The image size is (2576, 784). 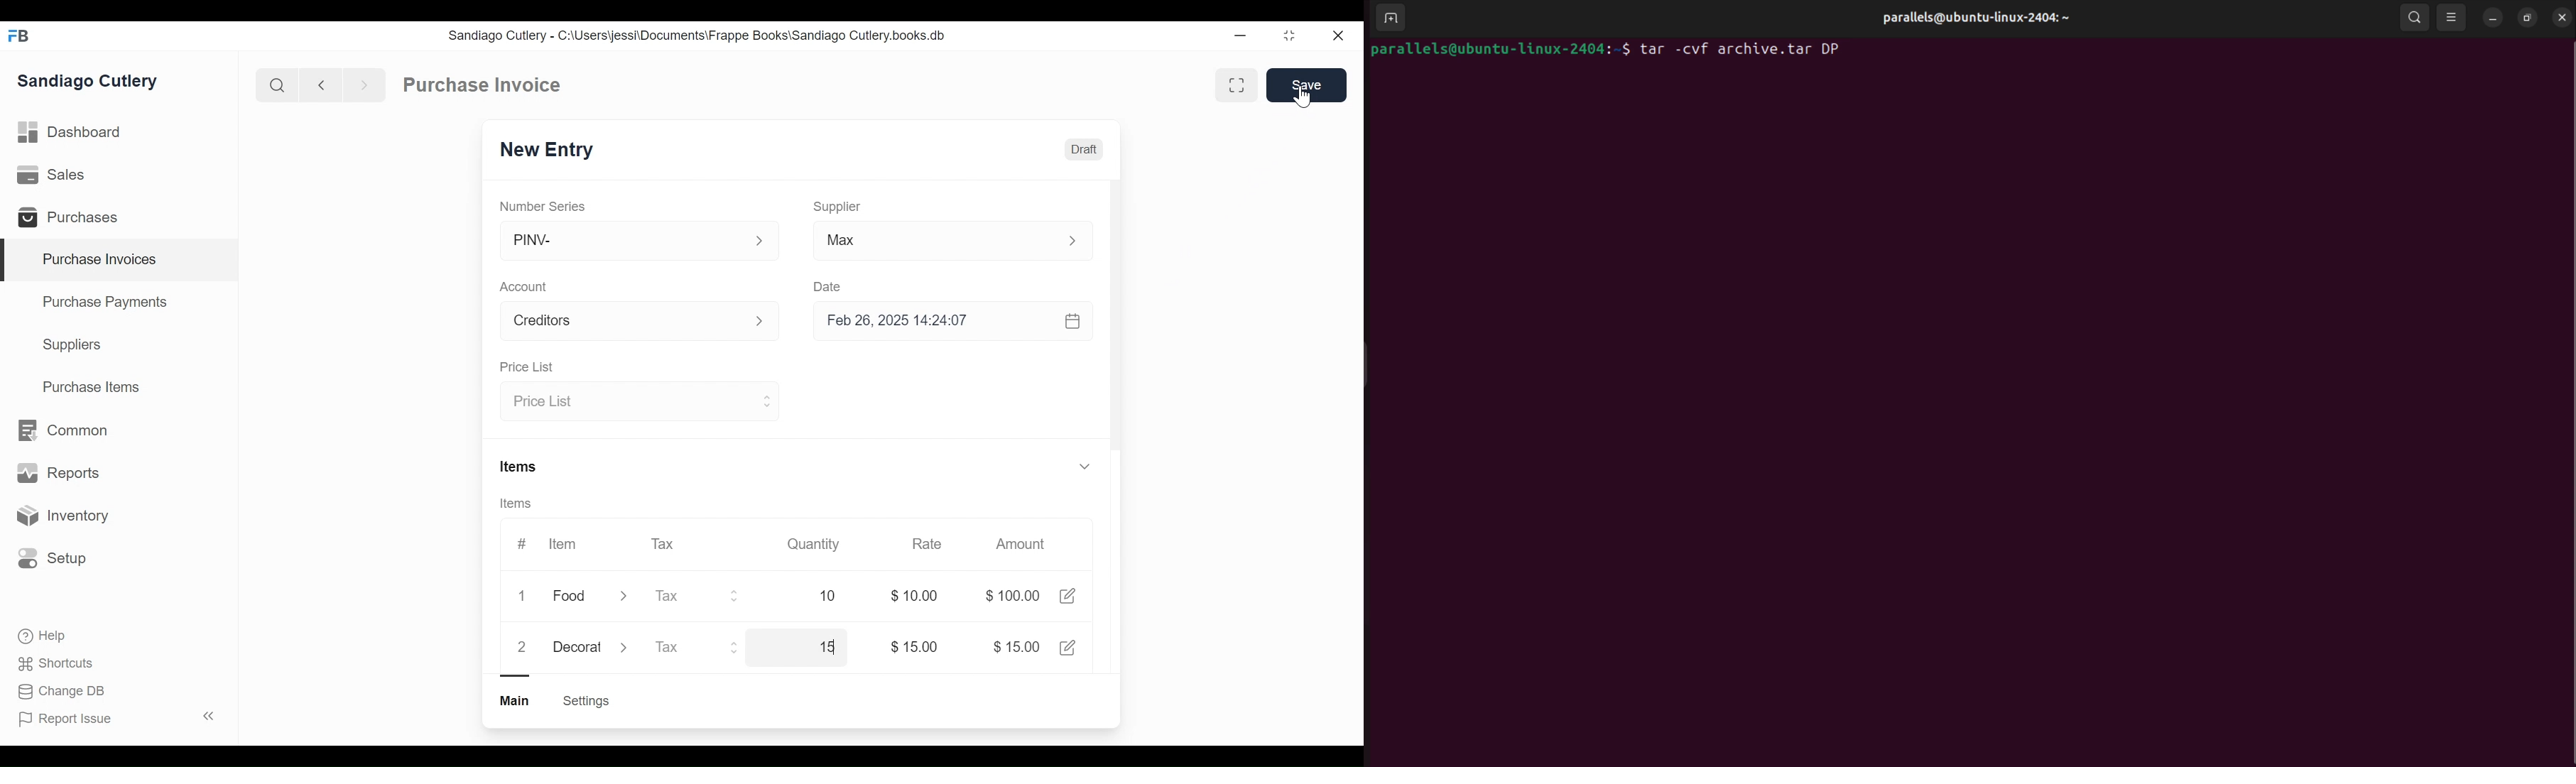 I want to click on Inventory, so click(x=61, y=516).